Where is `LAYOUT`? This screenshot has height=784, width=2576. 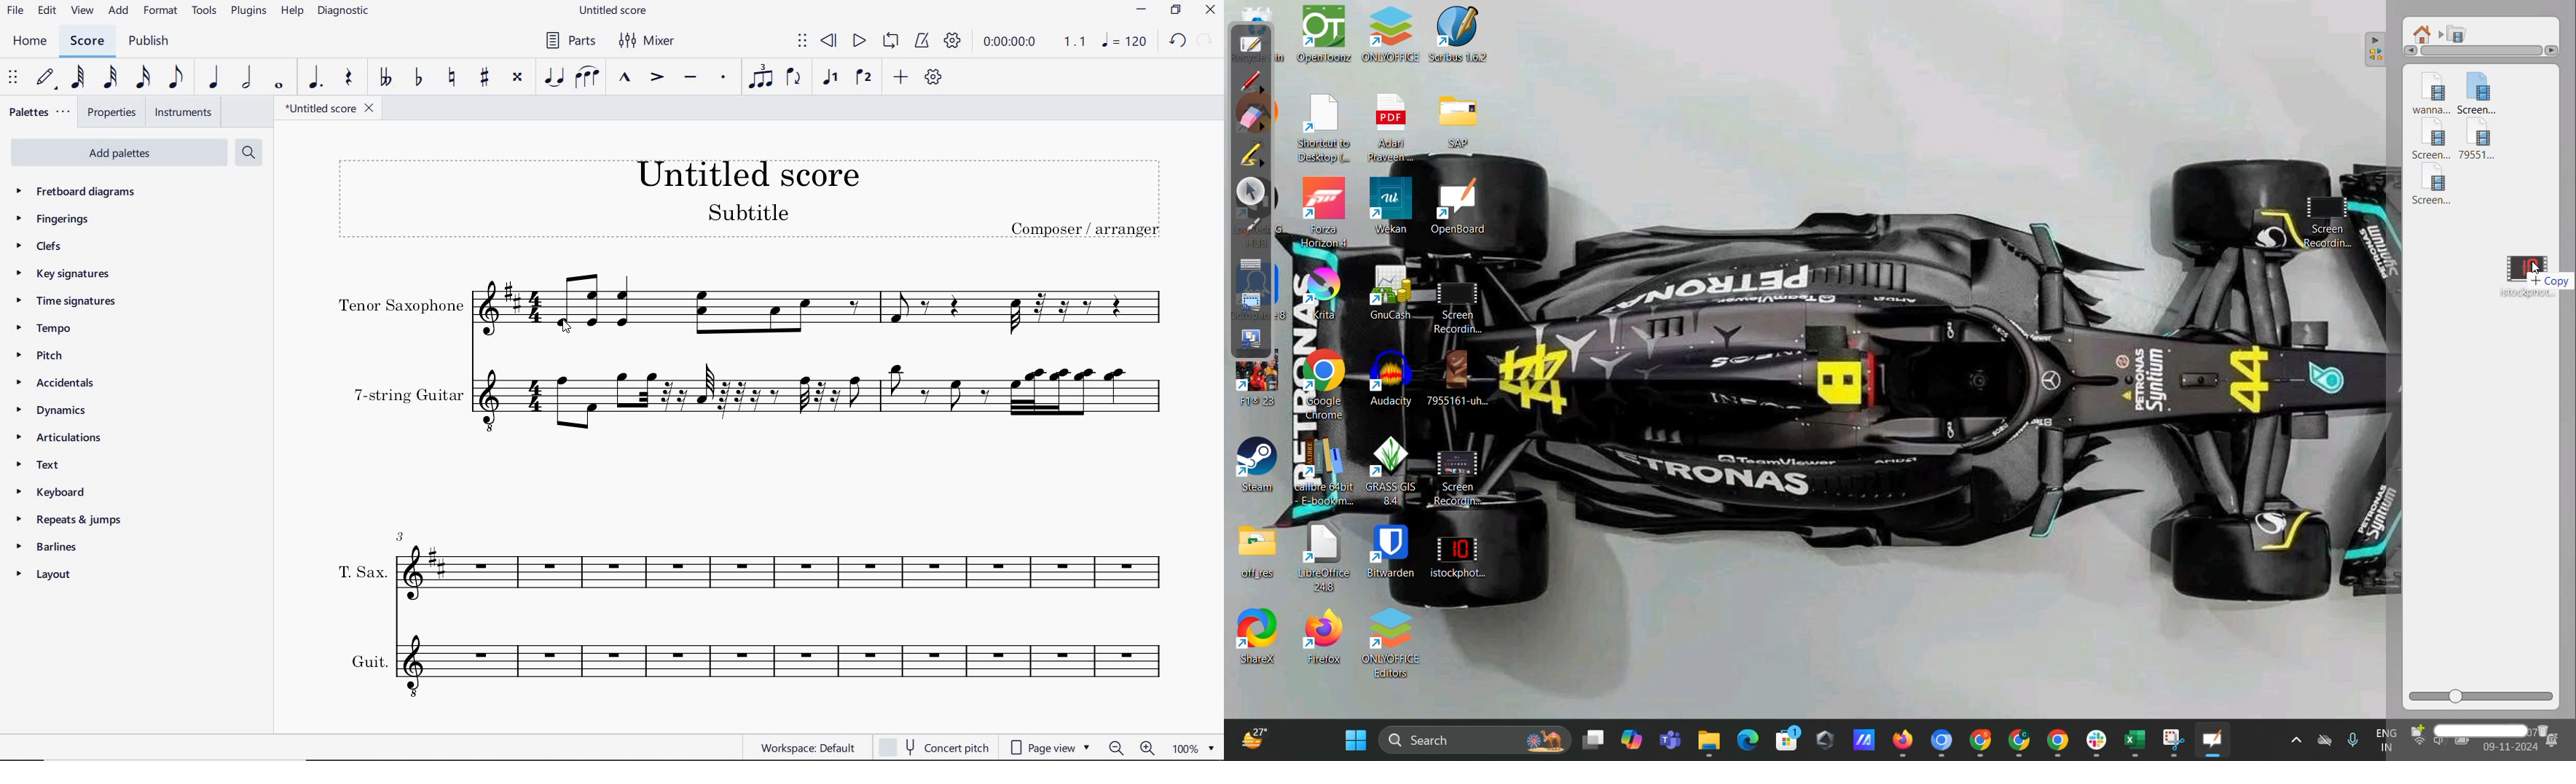 LAYOUT is located at coordinates (43, 576).